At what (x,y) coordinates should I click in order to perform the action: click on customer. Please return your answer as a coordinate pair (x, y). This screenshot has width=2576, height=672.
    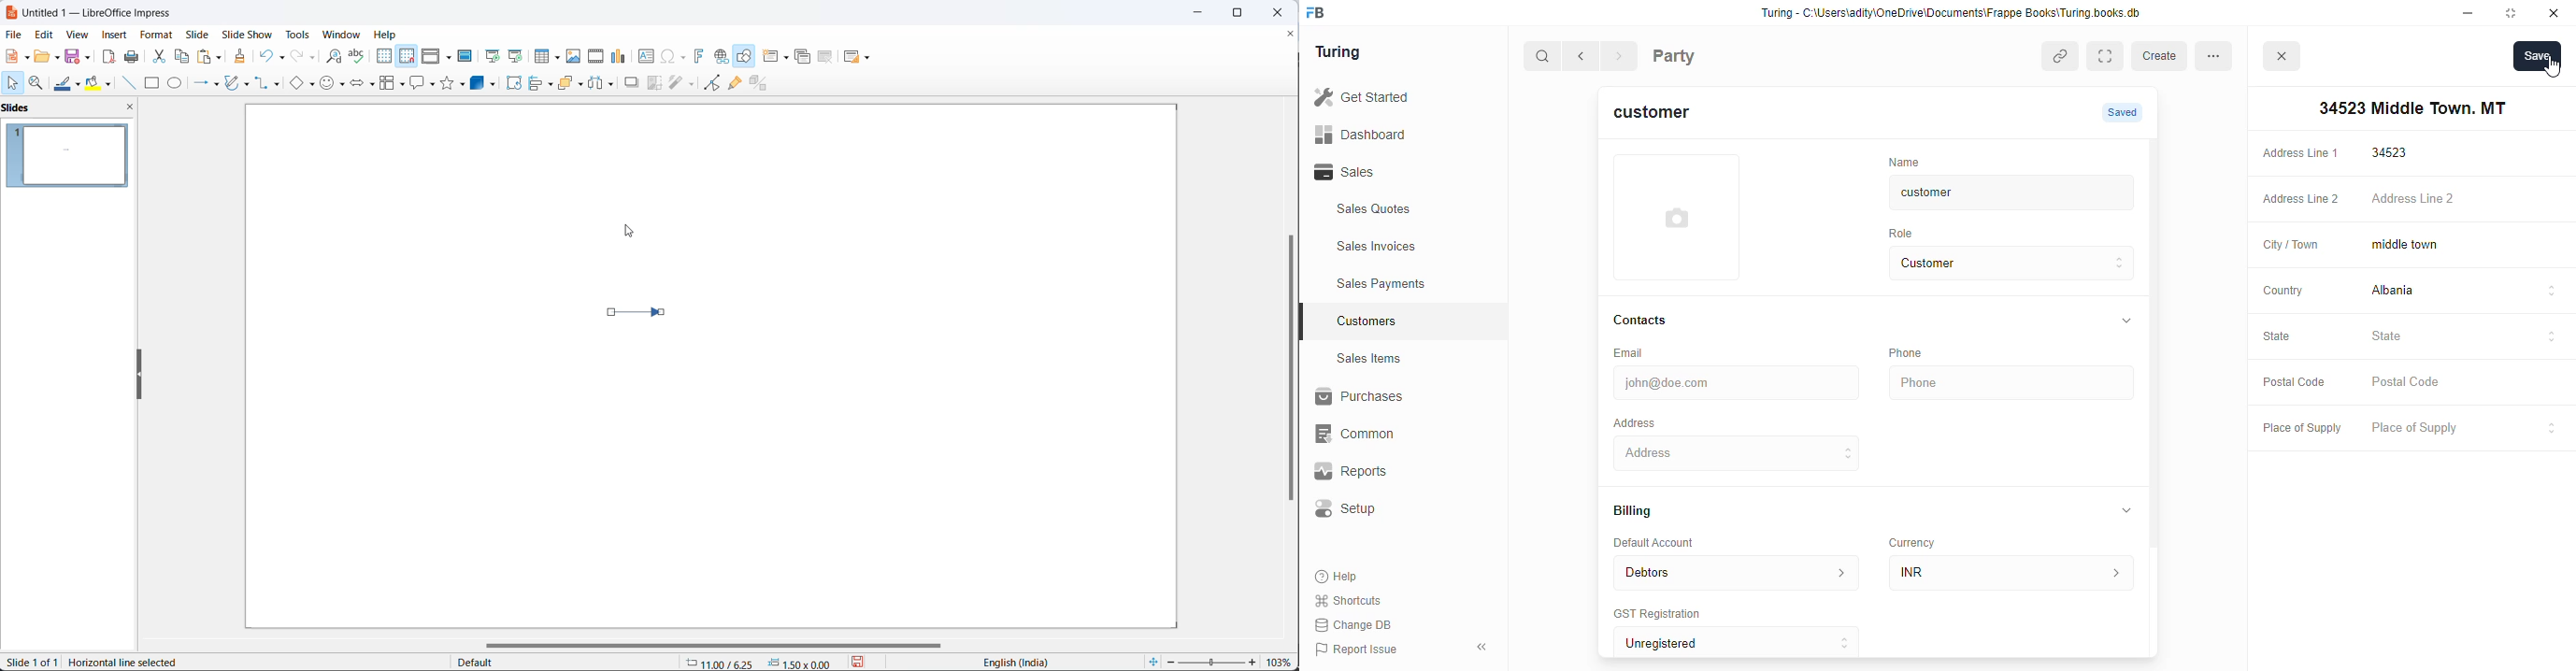
    Looking at the image, I should click on (1663, 115).